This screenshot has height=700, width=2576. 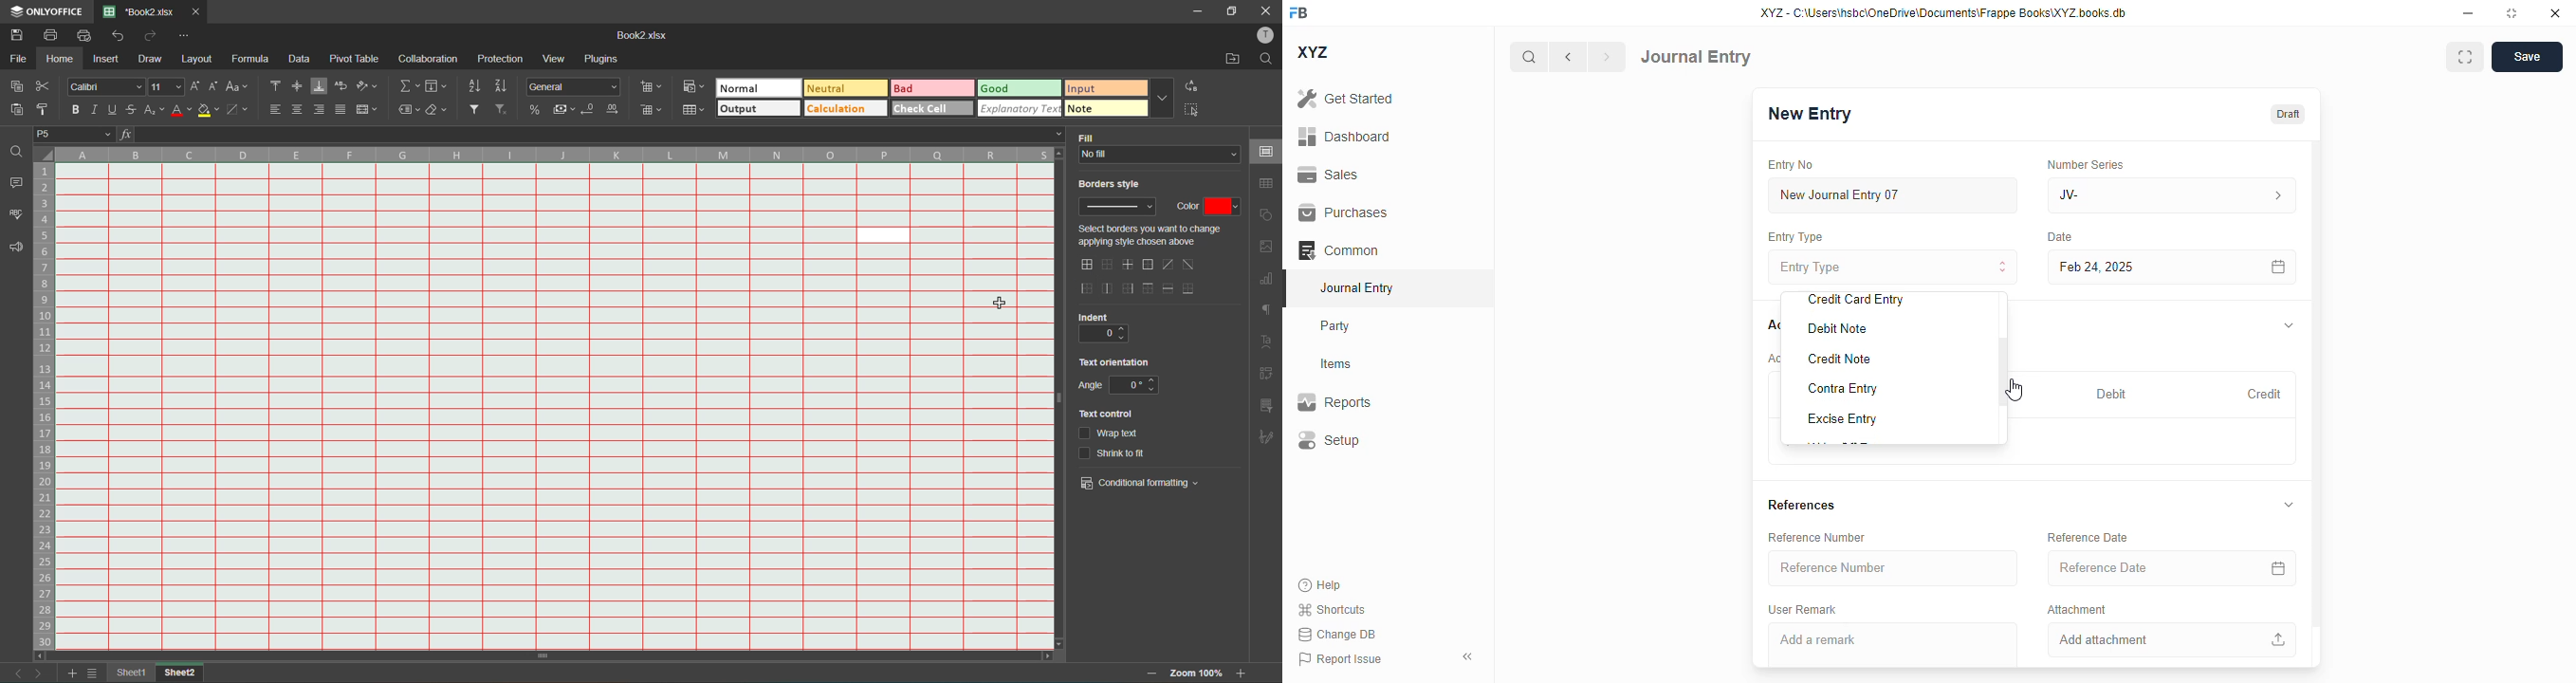 I want to click on maximise window, so click(x=2465, y=57).